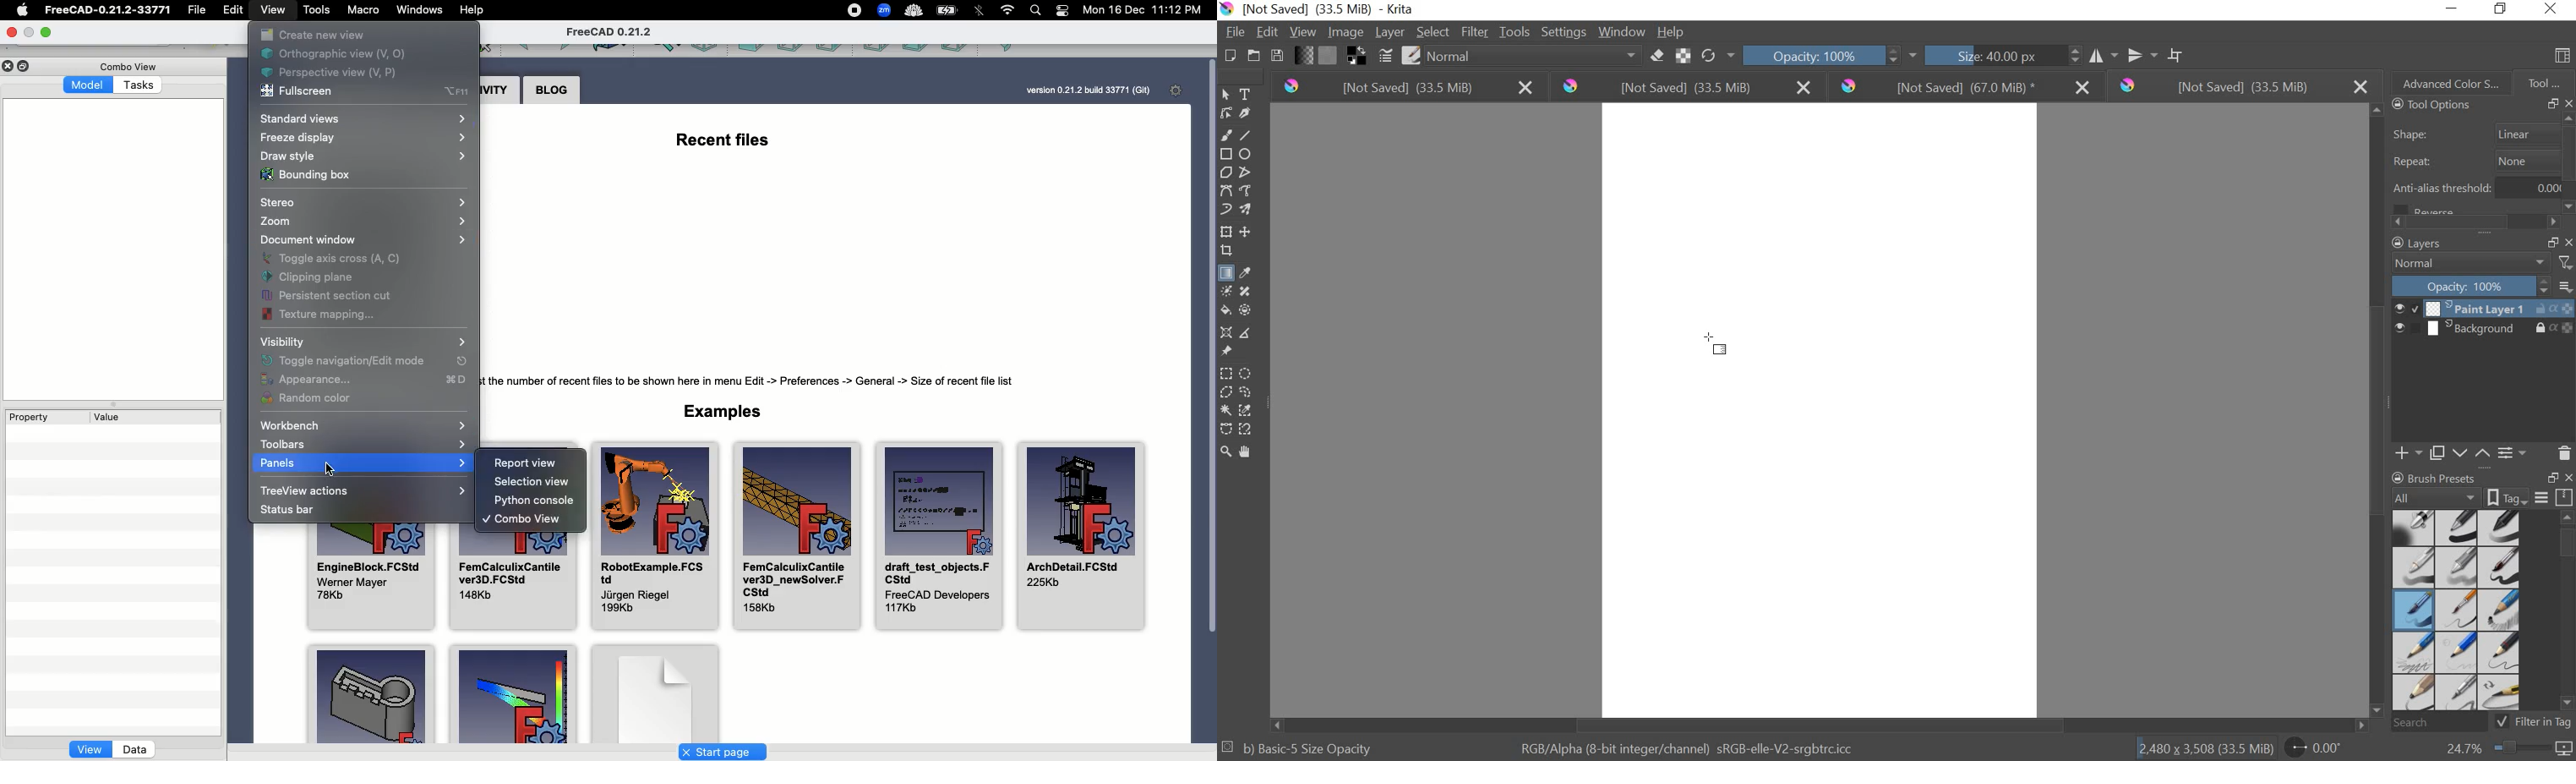  Describe the element at coordinates (232, 12) in the screenshot. I see `Edit` at that location.